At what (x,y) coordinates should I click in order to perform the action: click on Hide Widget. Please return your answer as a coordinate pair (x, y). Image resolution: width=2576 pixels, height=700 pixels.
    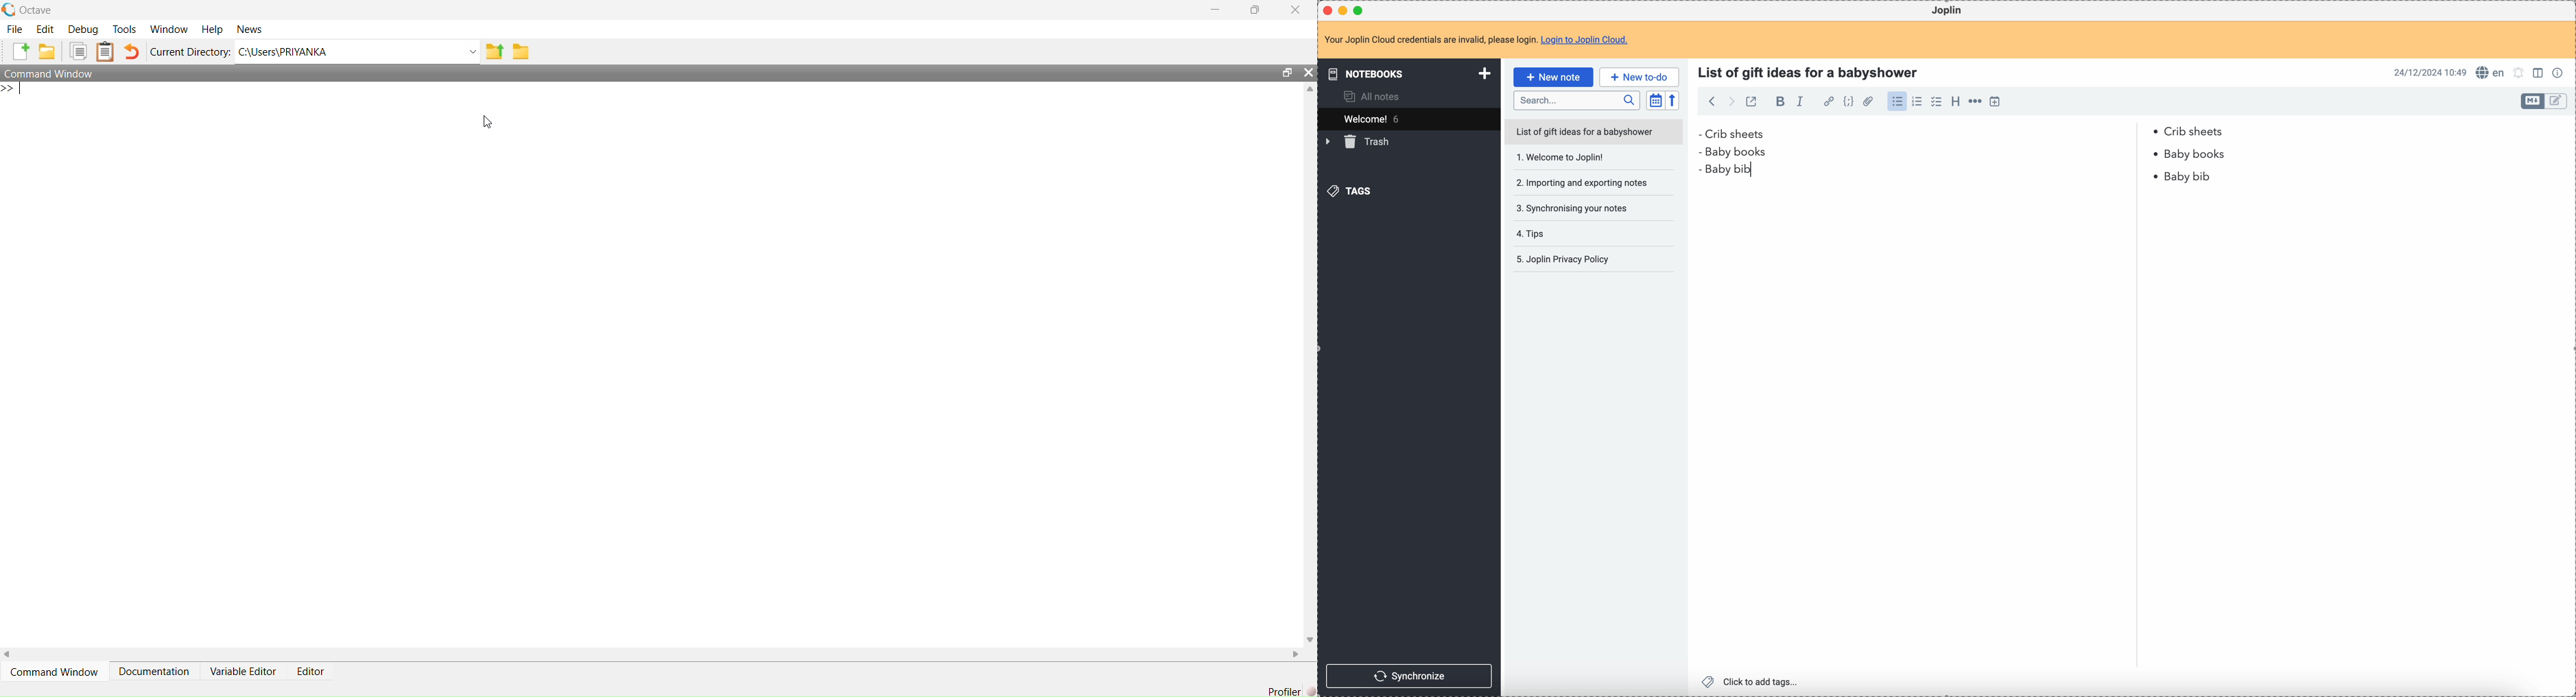
    Looking at the image, I should click on (1308, 73).